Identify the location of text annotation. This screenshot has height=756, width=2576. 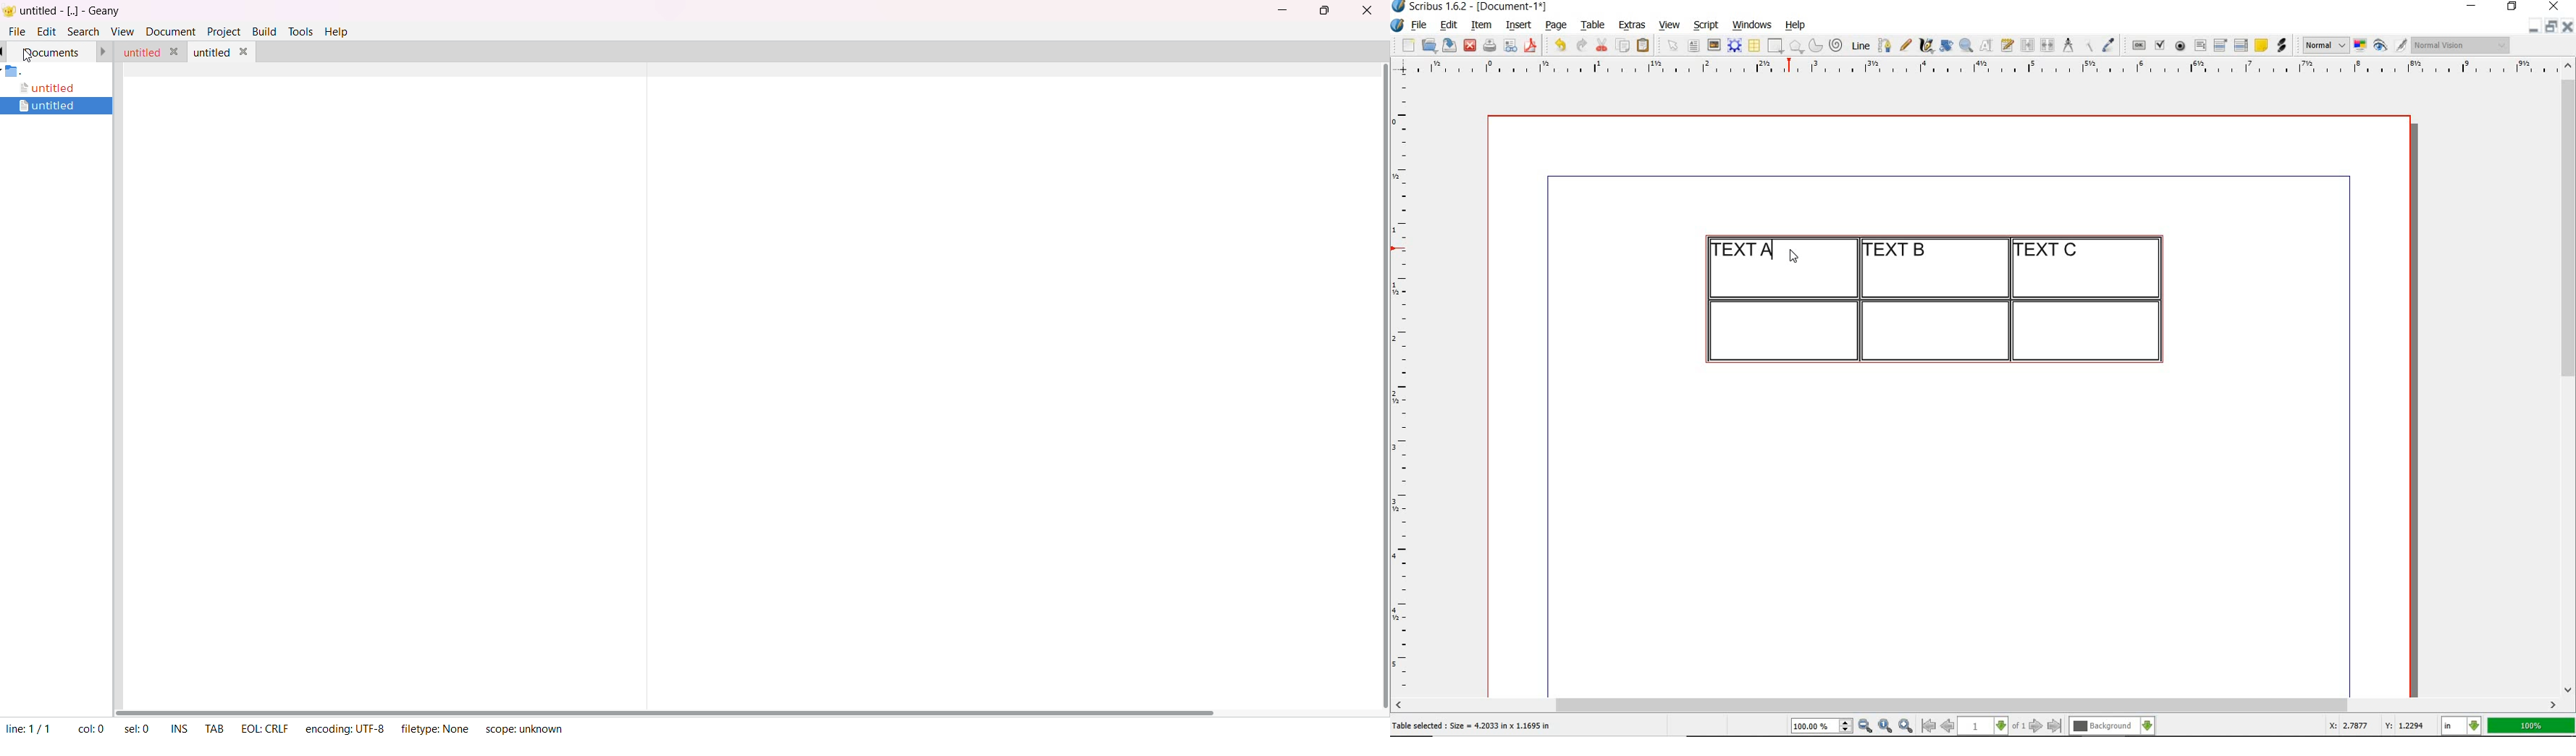
(2261, 46).